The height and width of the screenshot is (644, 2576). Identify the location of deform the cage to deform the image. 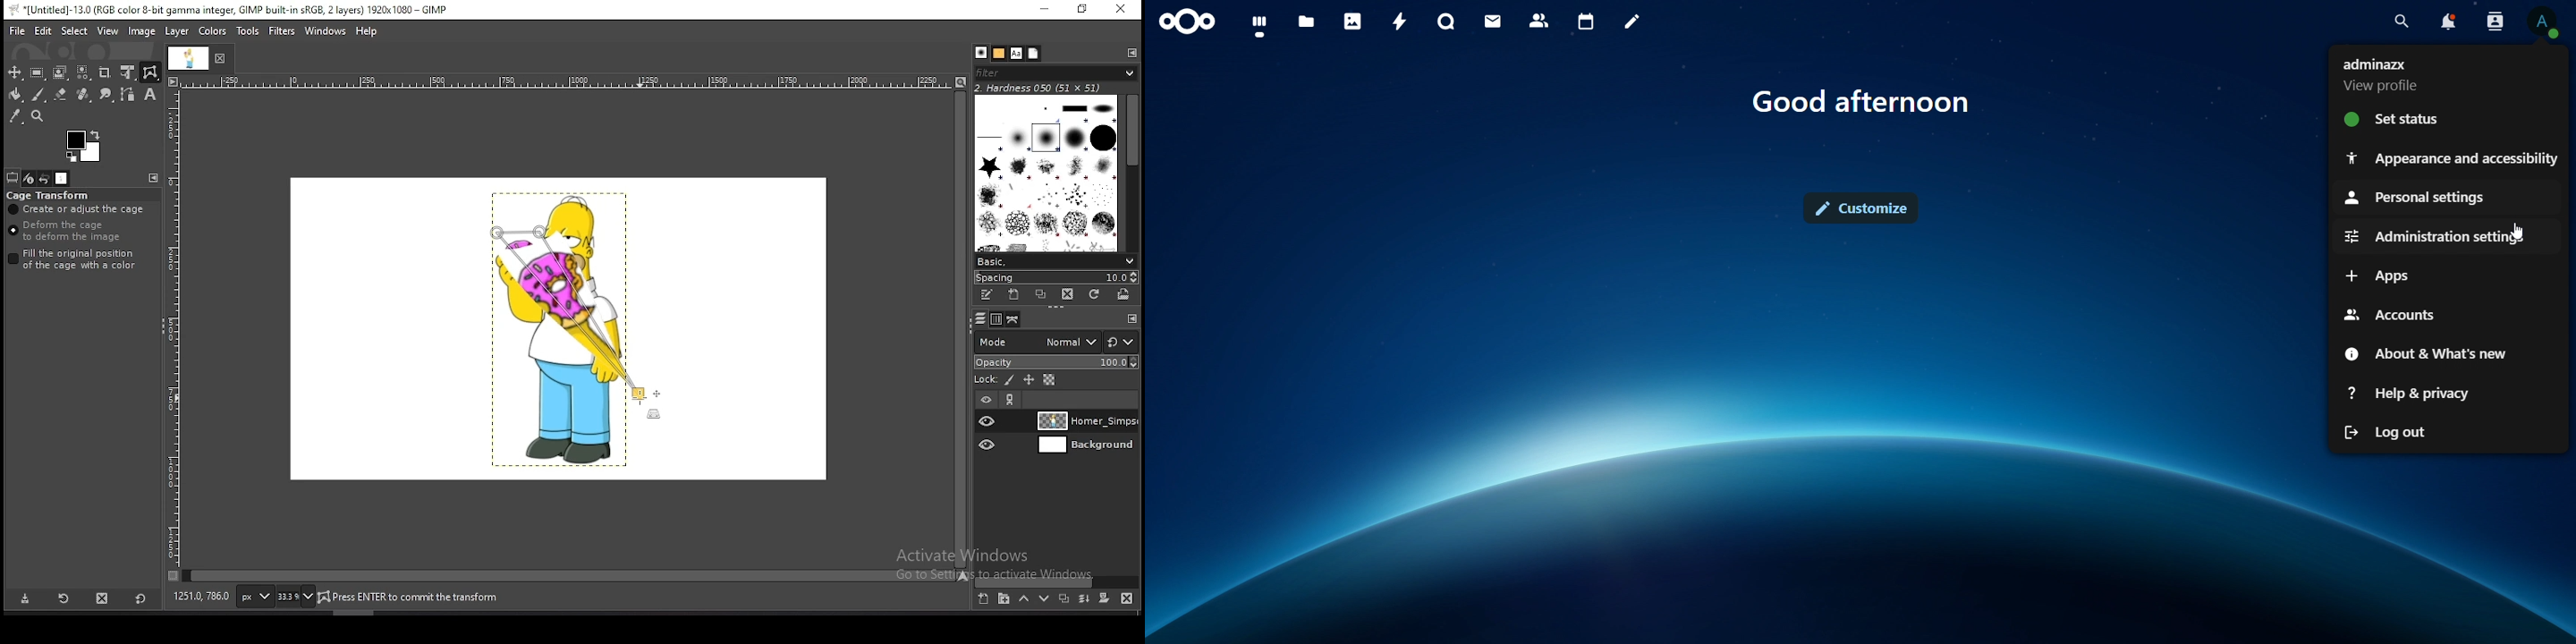
(68, 232).